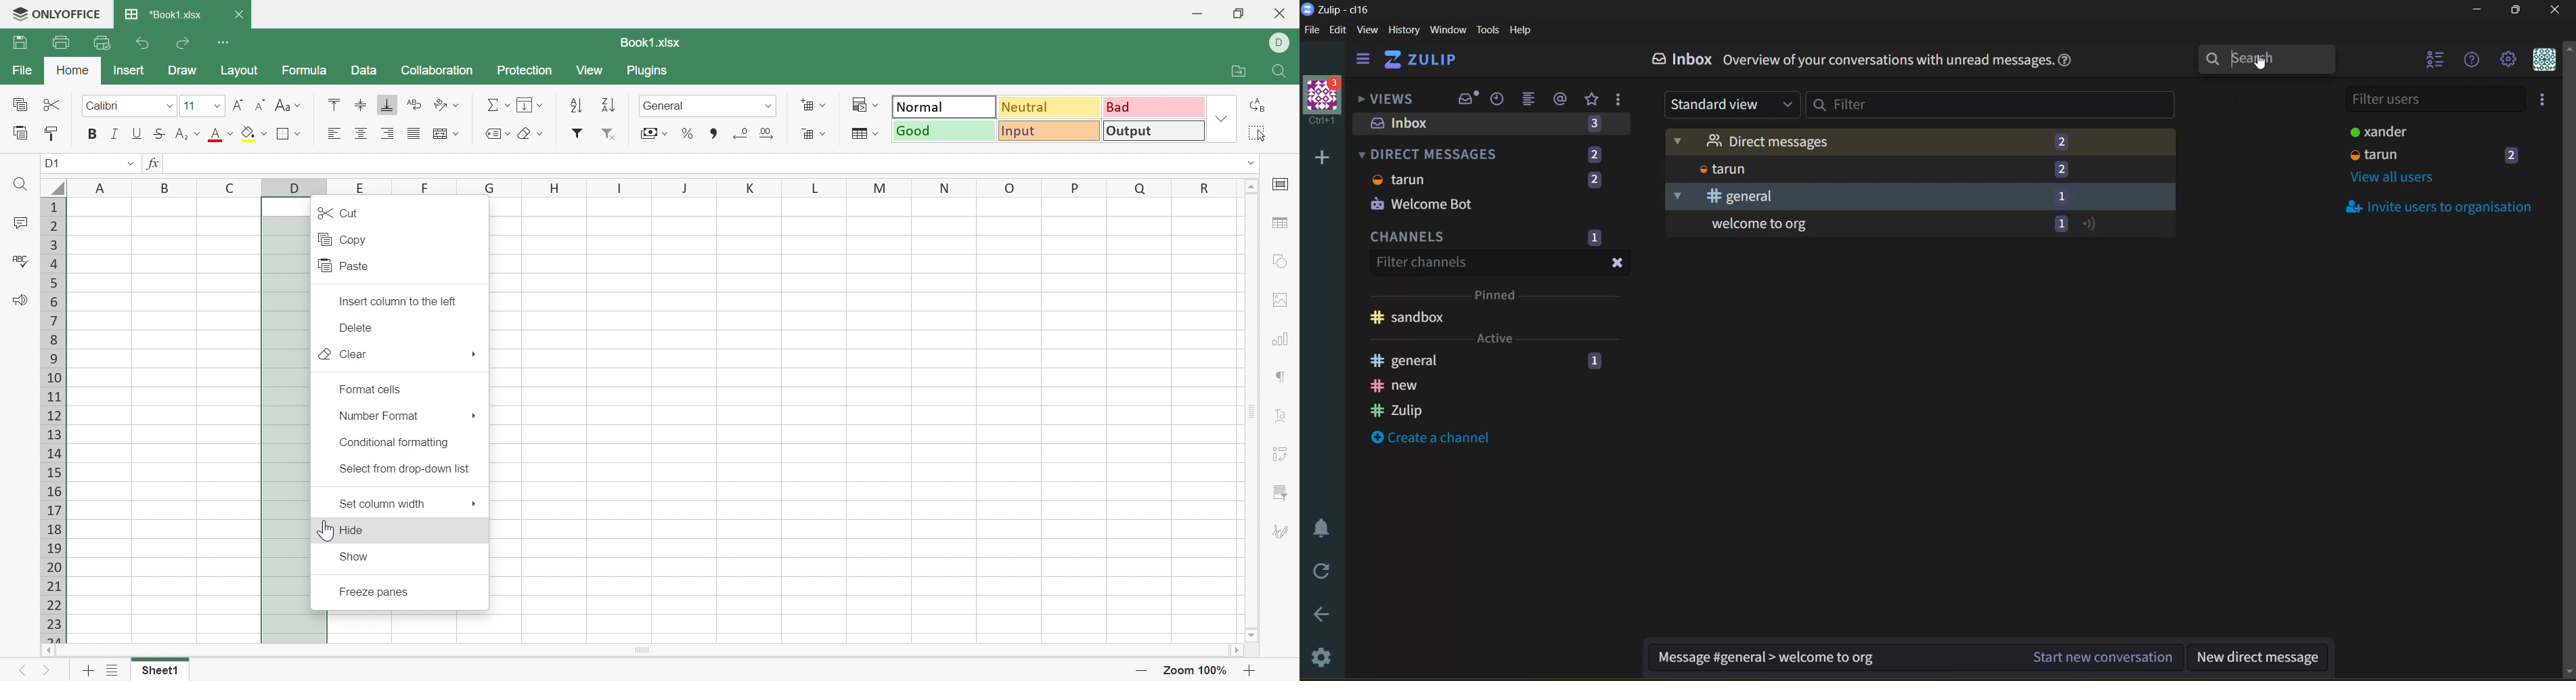 This screenshot has width=2576, height=700. I want to click on close, so click(1617, 263).